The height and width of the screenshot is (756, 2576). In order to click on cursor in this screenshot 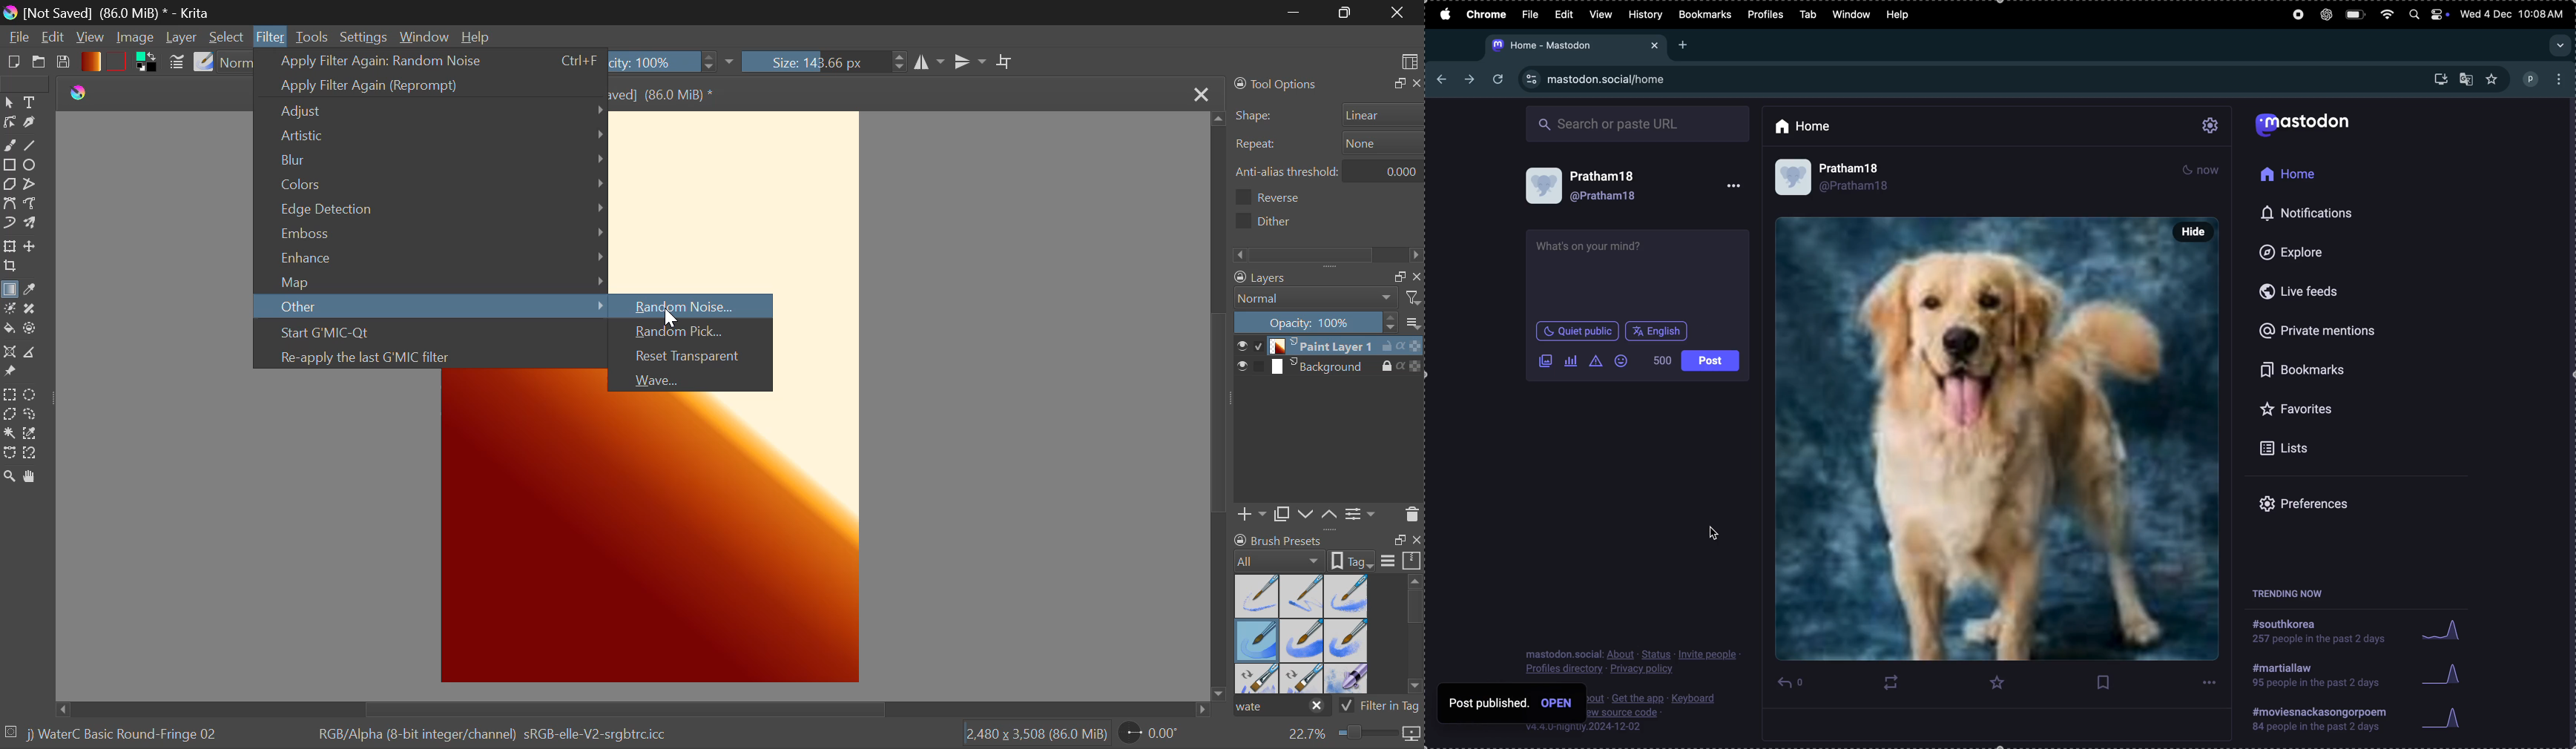, I will do `click(1716, 534)`.